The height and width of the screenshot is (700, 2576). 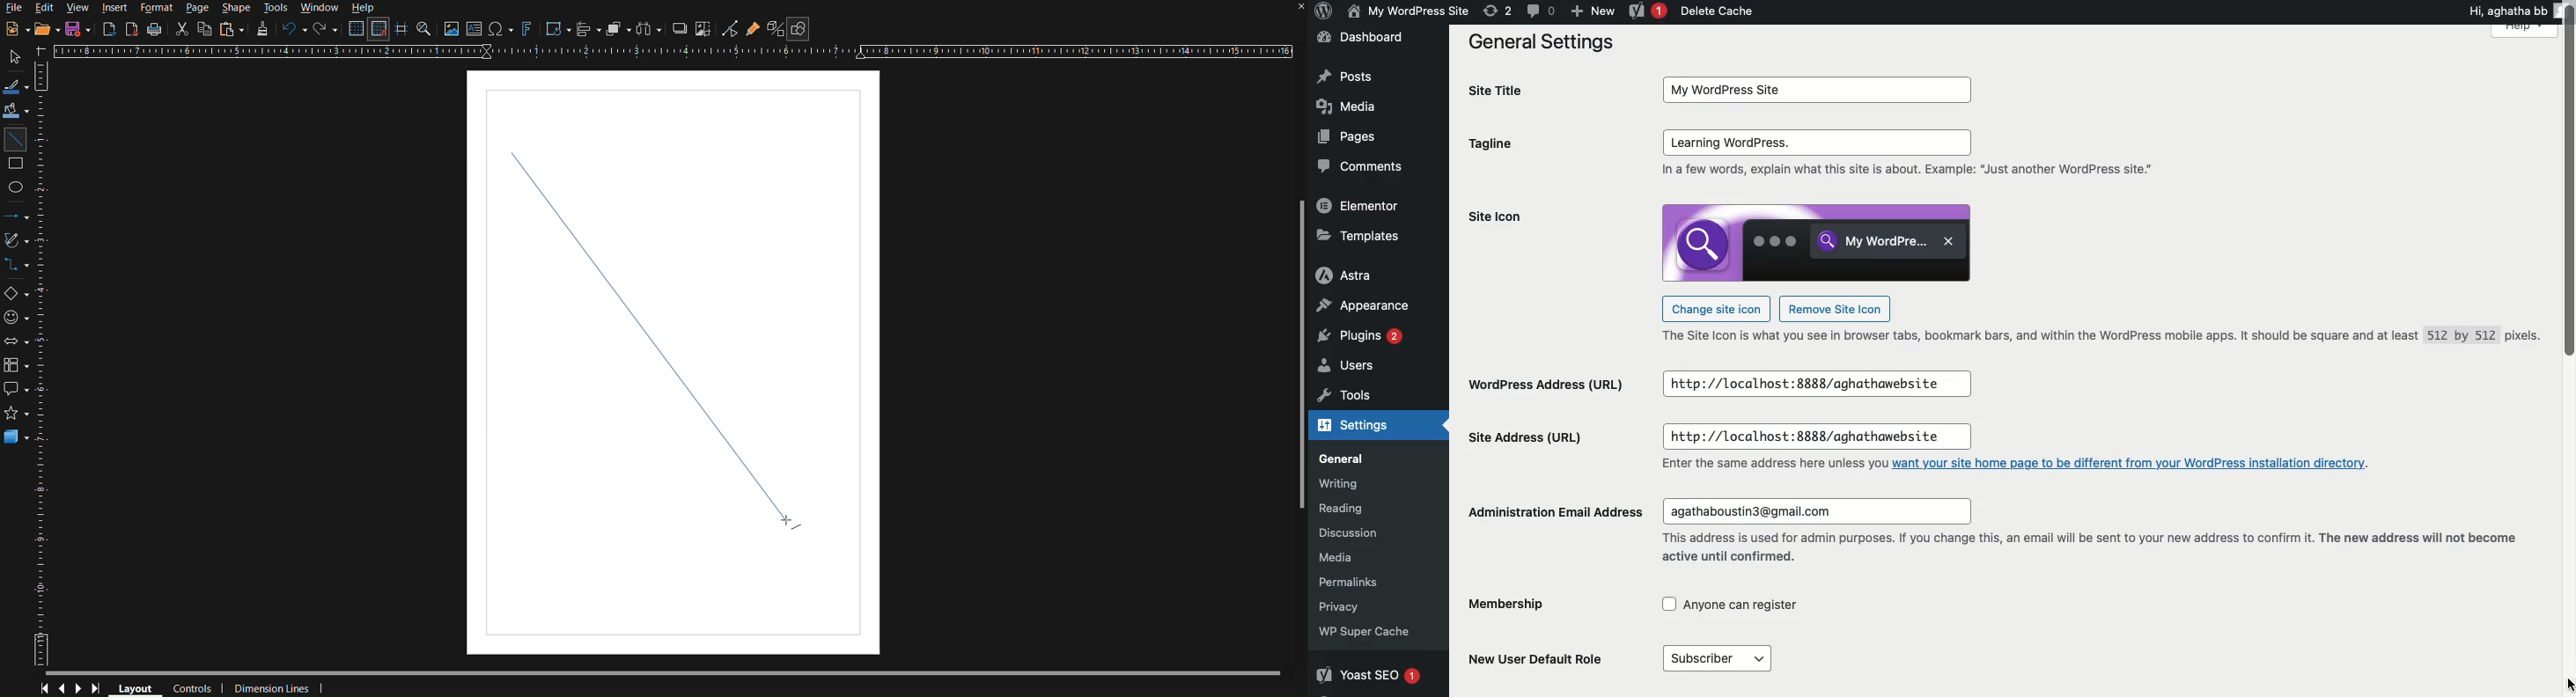 What do you see at coordinates (327, 29) in the screenshot?
I see `Redo` at bounding box center [327, 29].